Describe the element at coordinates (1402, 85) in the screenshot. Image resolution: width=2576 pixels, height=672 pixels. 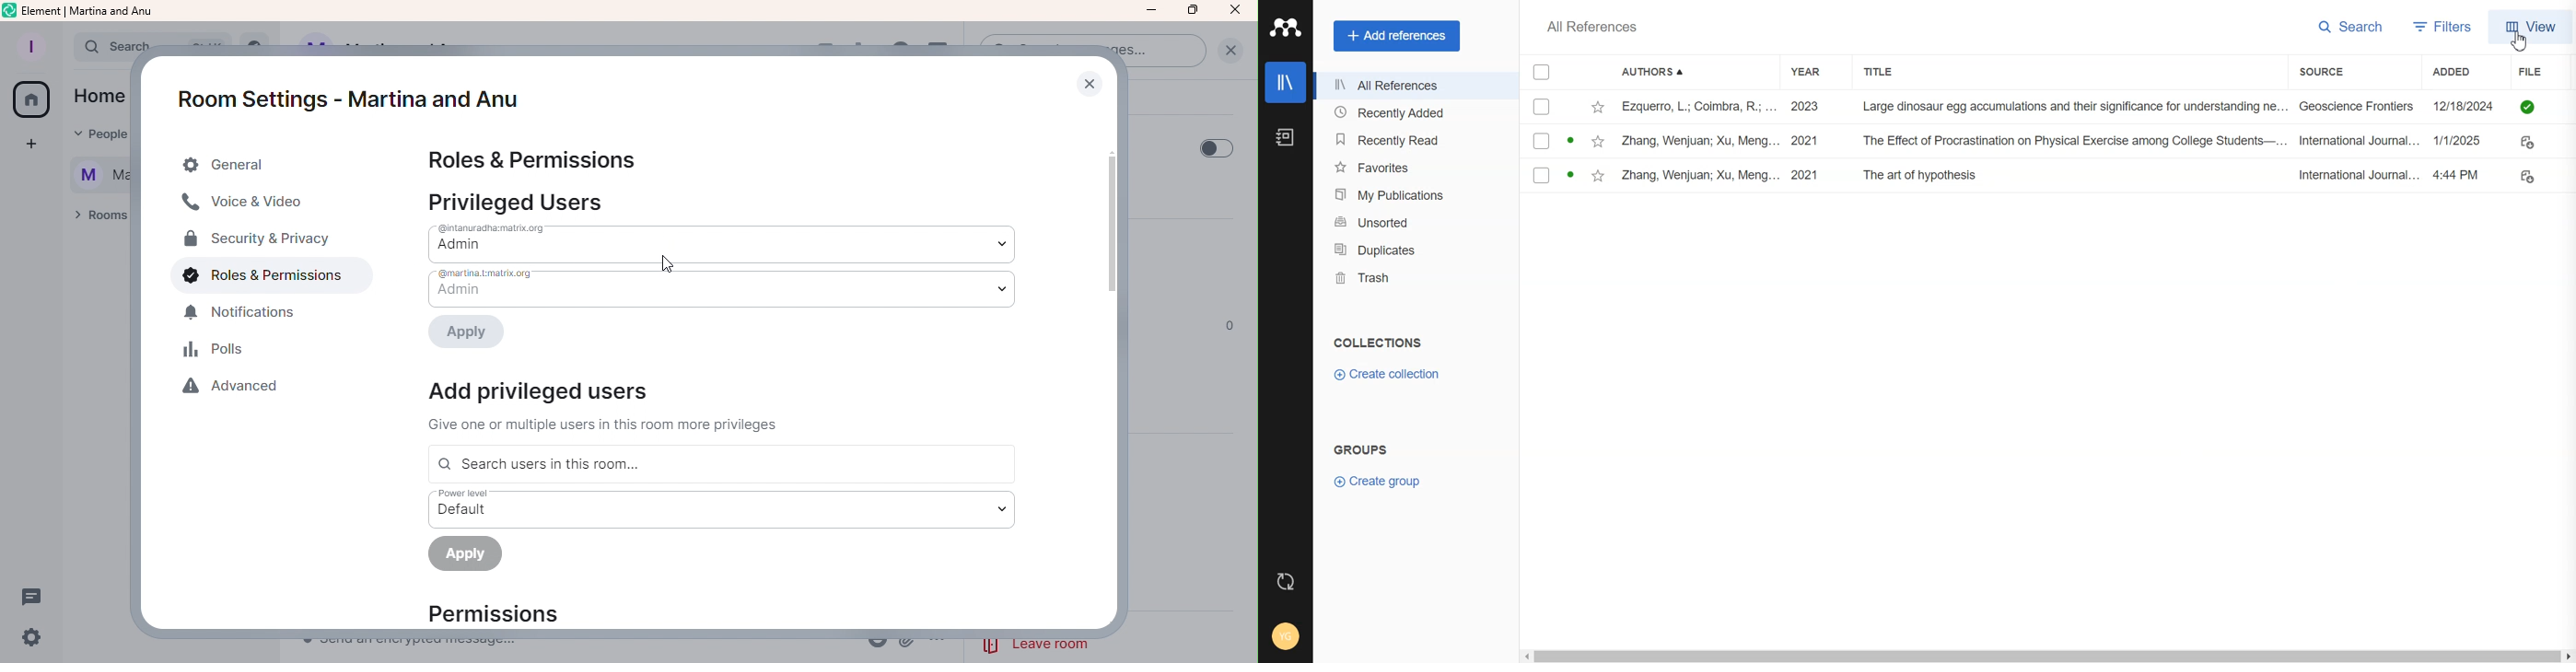
I see `All references` at that location.